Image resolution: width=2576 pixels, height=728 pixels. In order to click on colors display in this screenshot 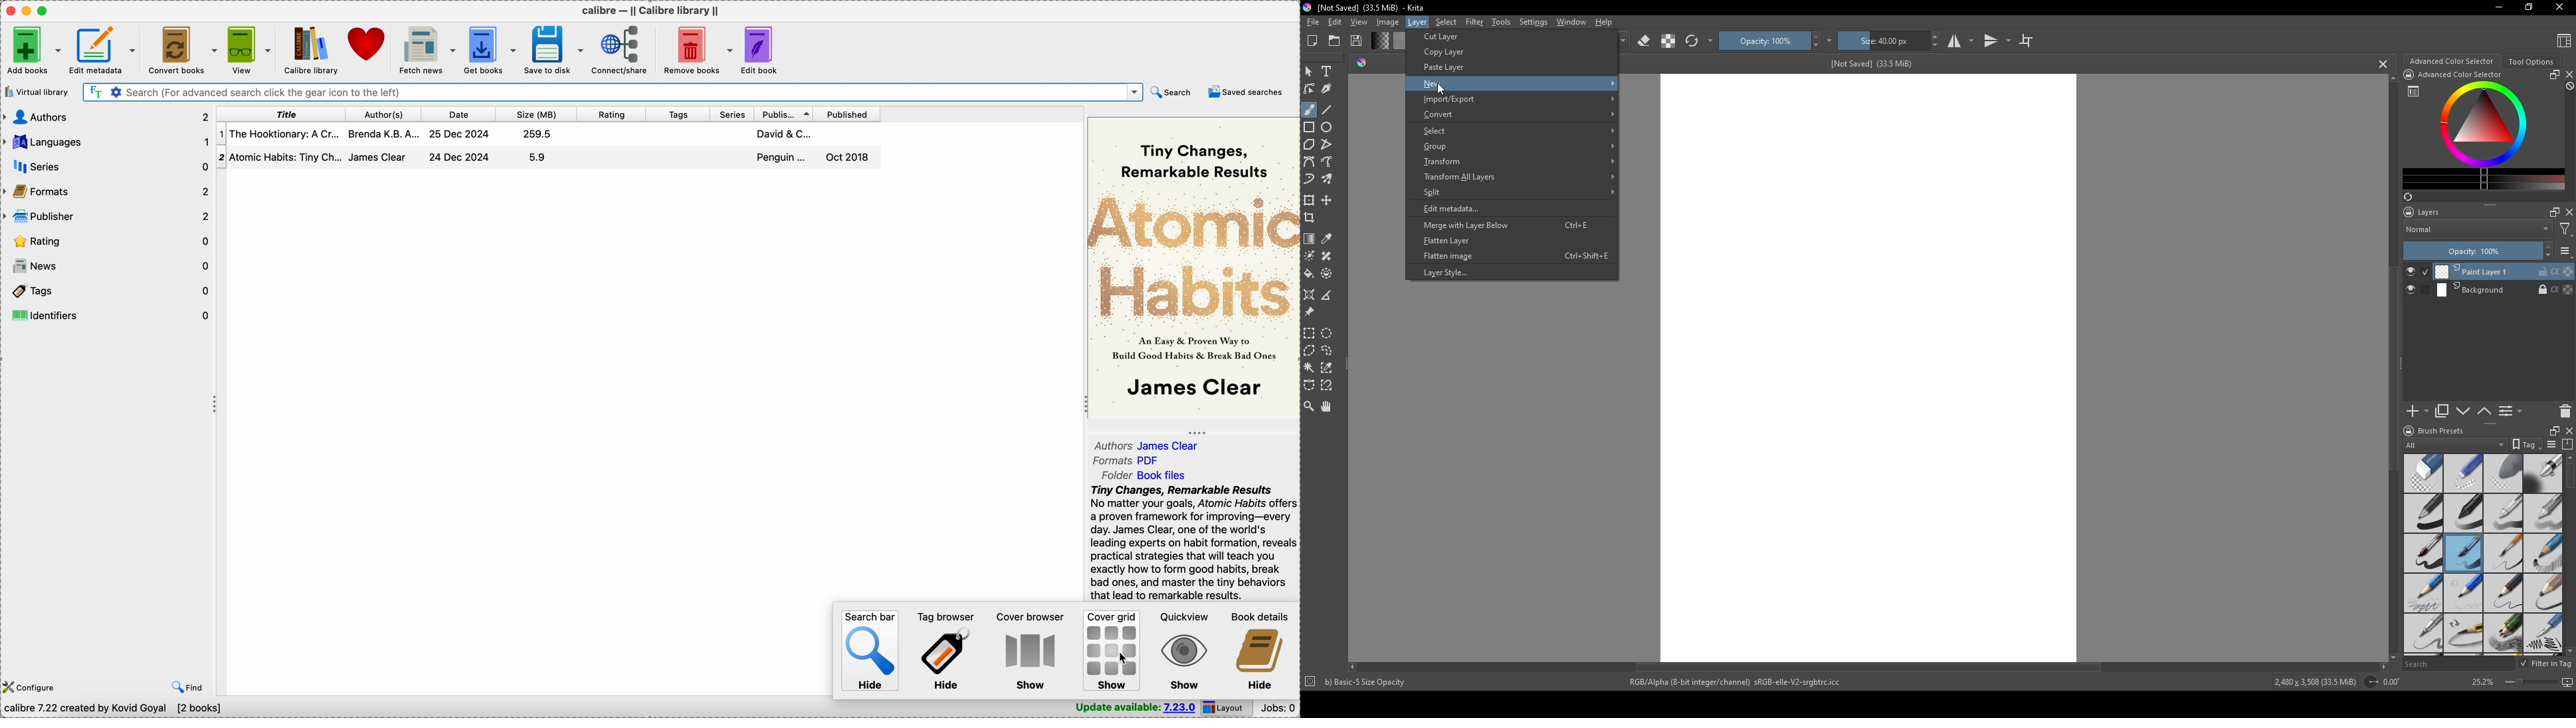, I will do `click(2485, 124)`.